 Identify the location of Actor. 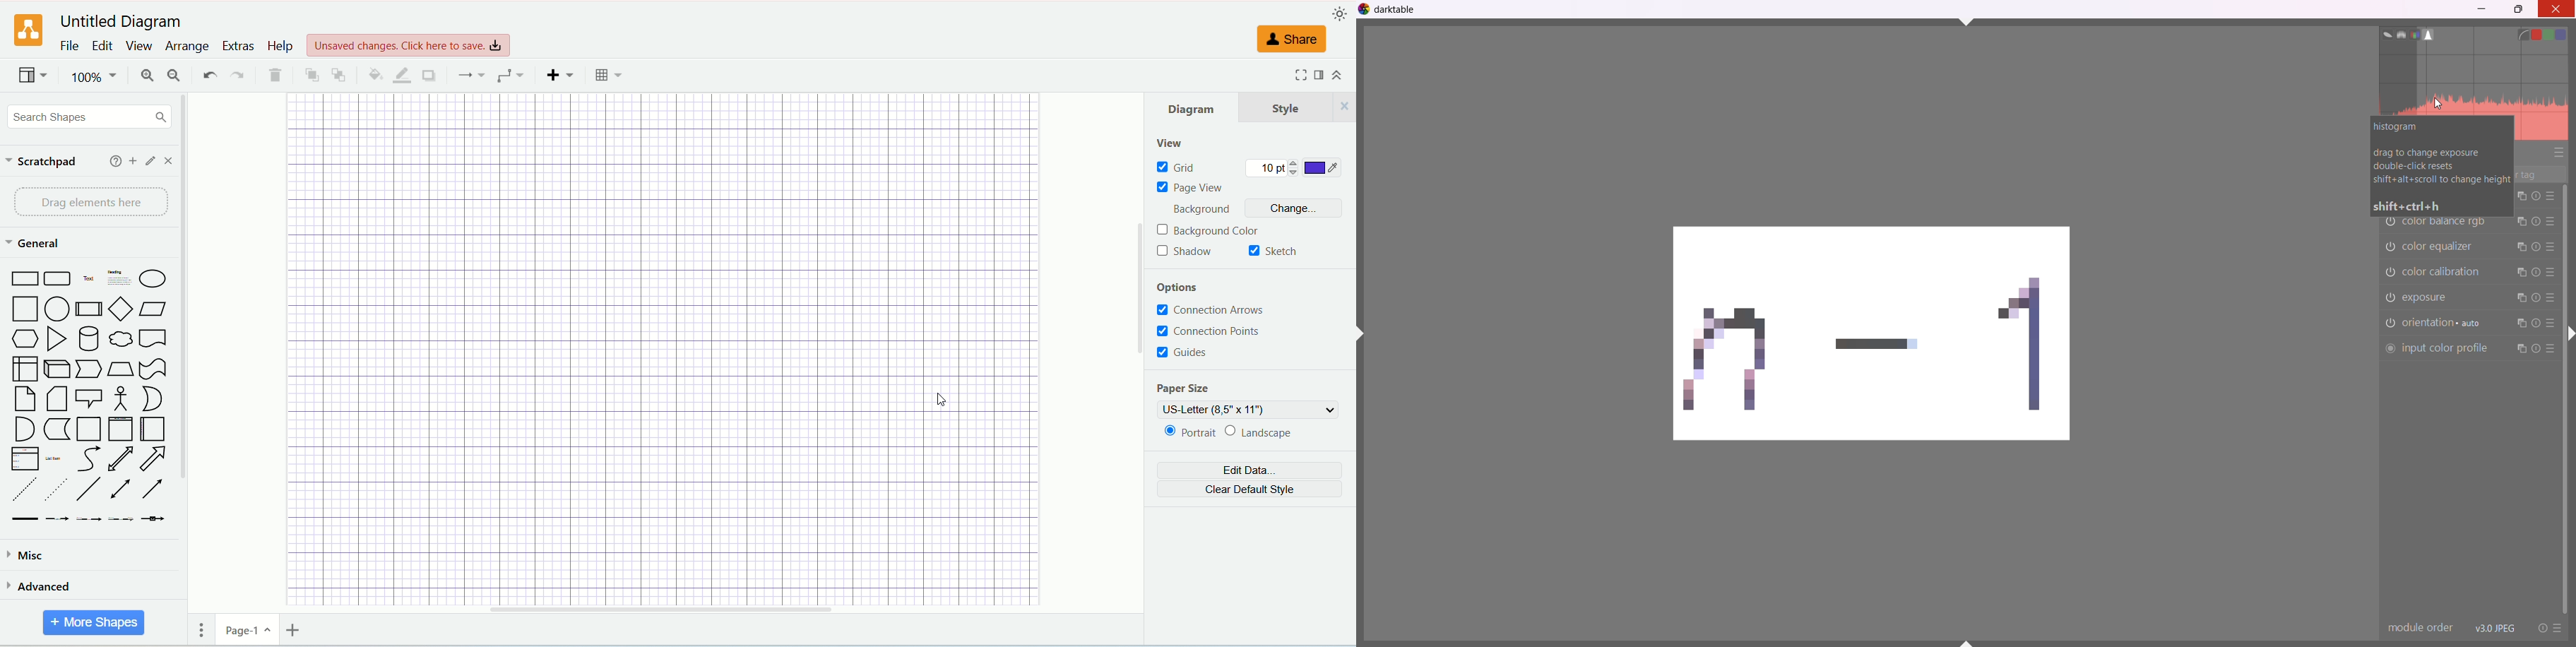
(119, 399).